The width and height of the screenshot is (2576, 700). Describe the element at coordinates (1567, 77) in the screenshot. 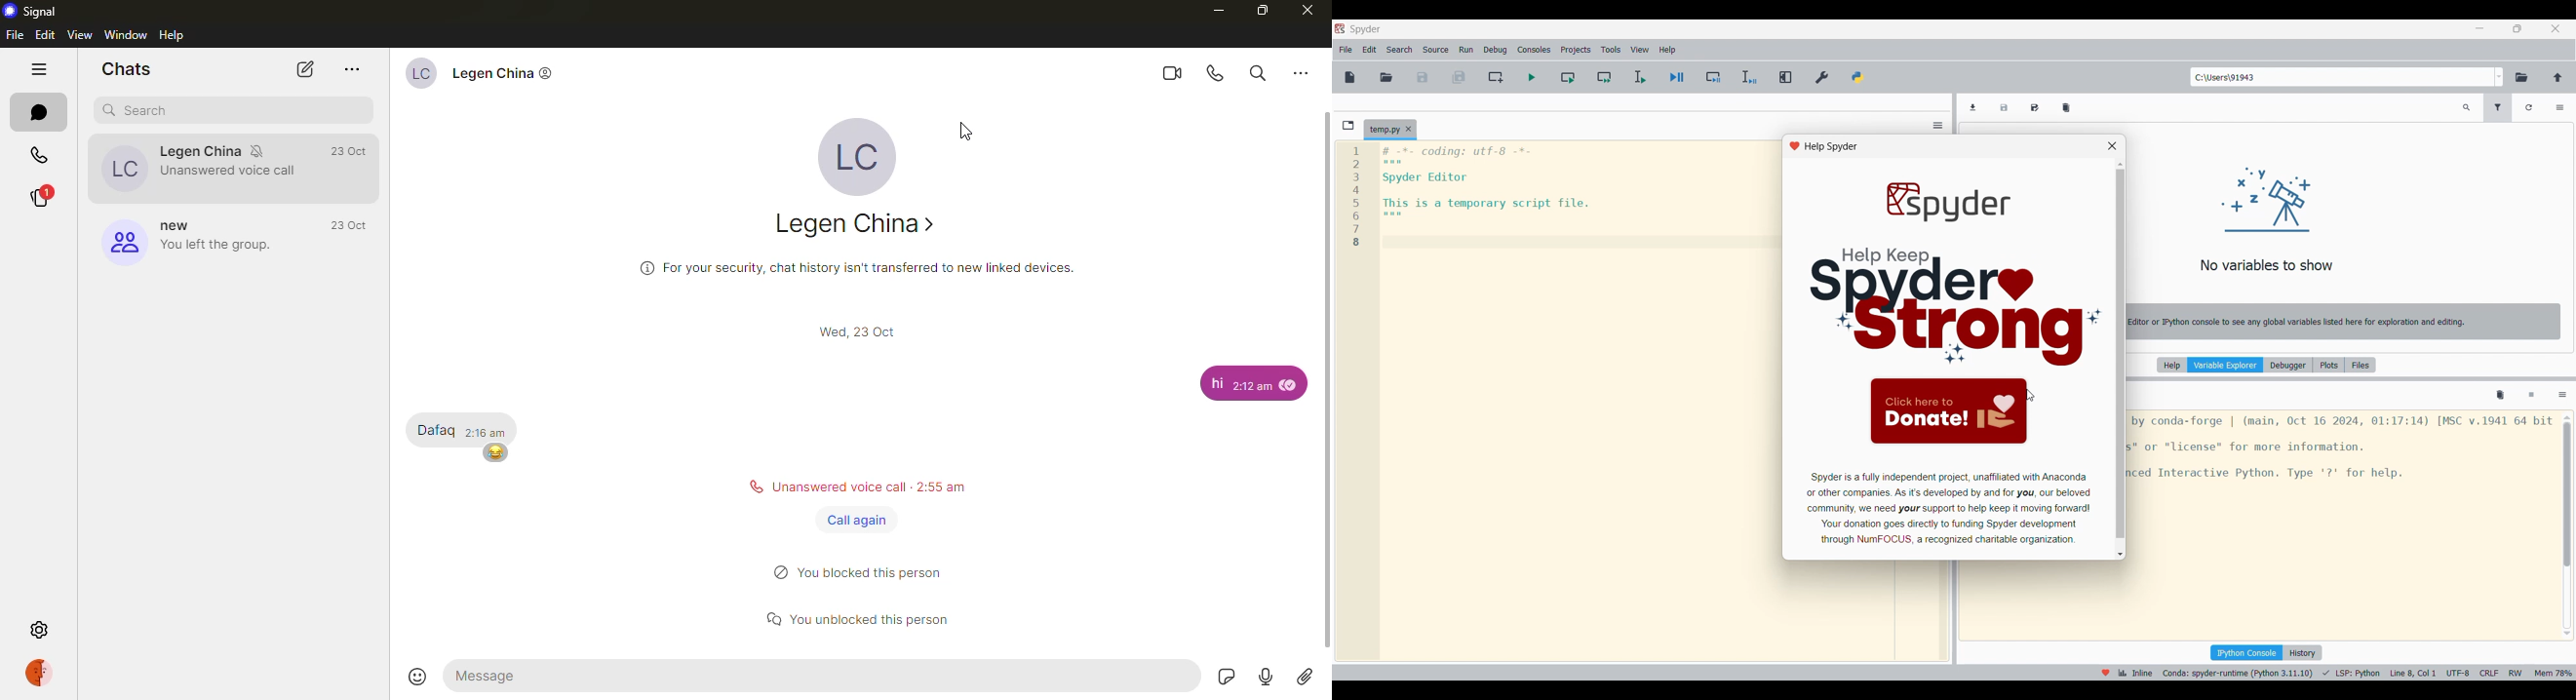

I see `Run current cell` at that location.